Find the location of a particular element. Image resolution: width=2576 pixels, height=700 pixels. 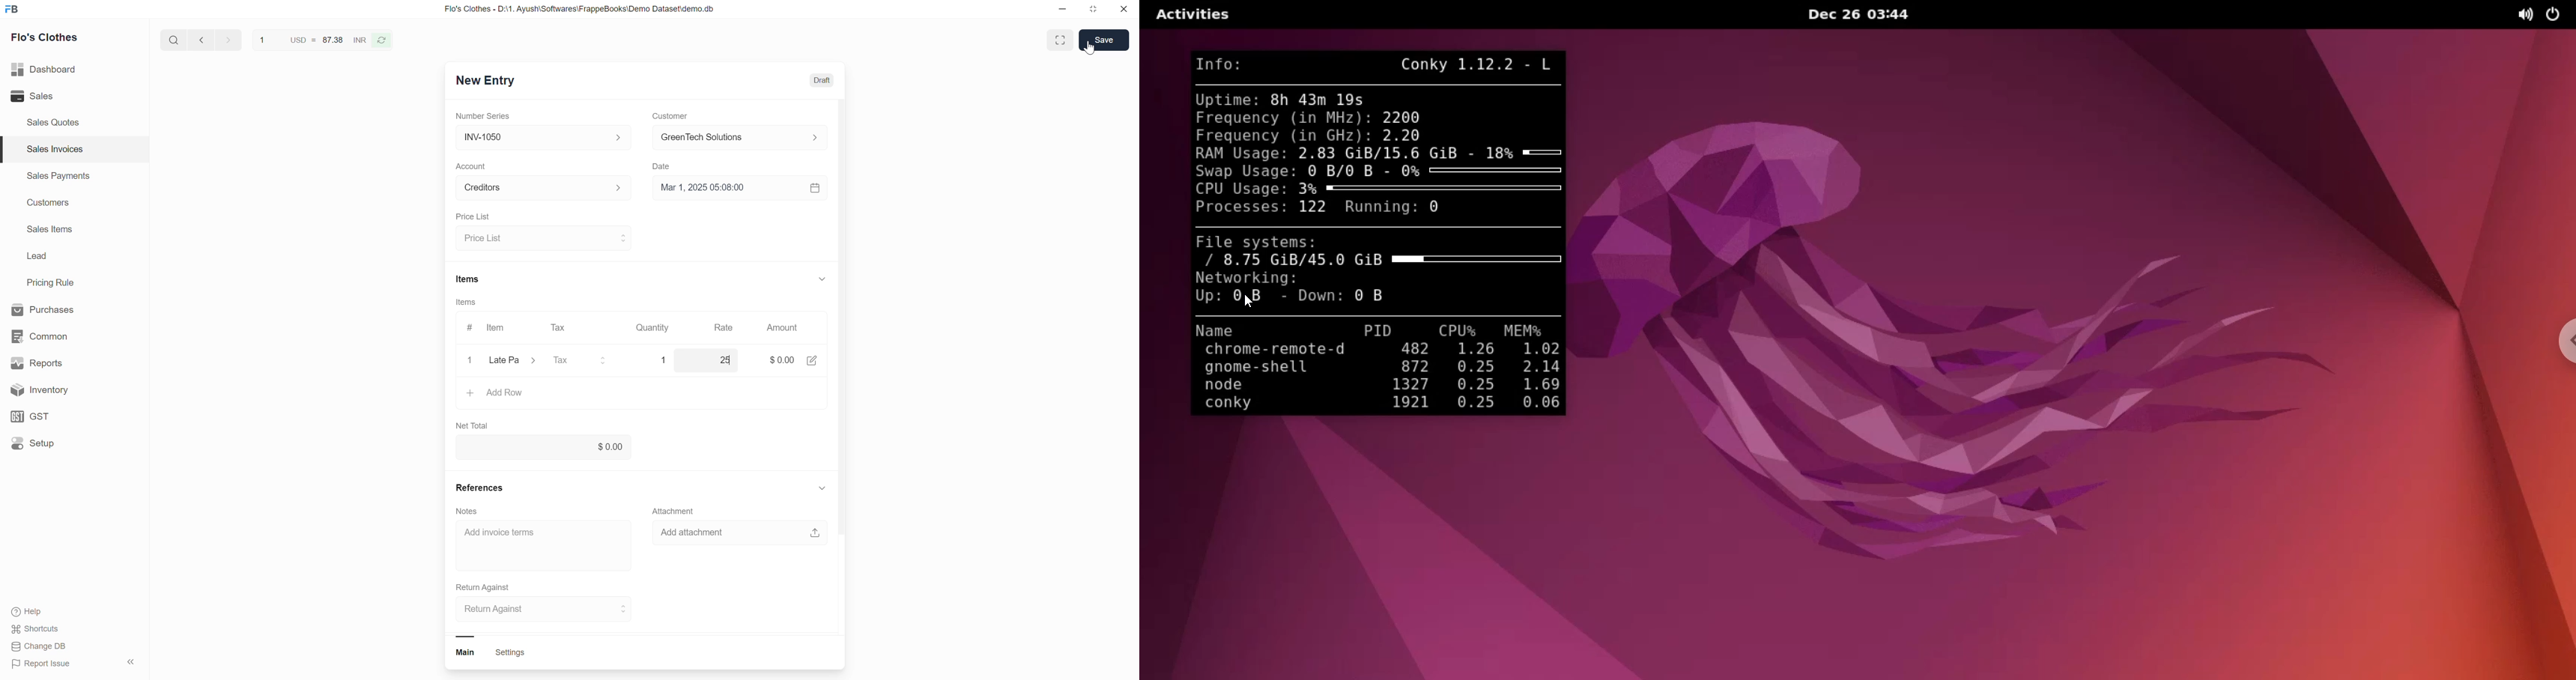

hide sidebar is located at coordinates (132, 662).